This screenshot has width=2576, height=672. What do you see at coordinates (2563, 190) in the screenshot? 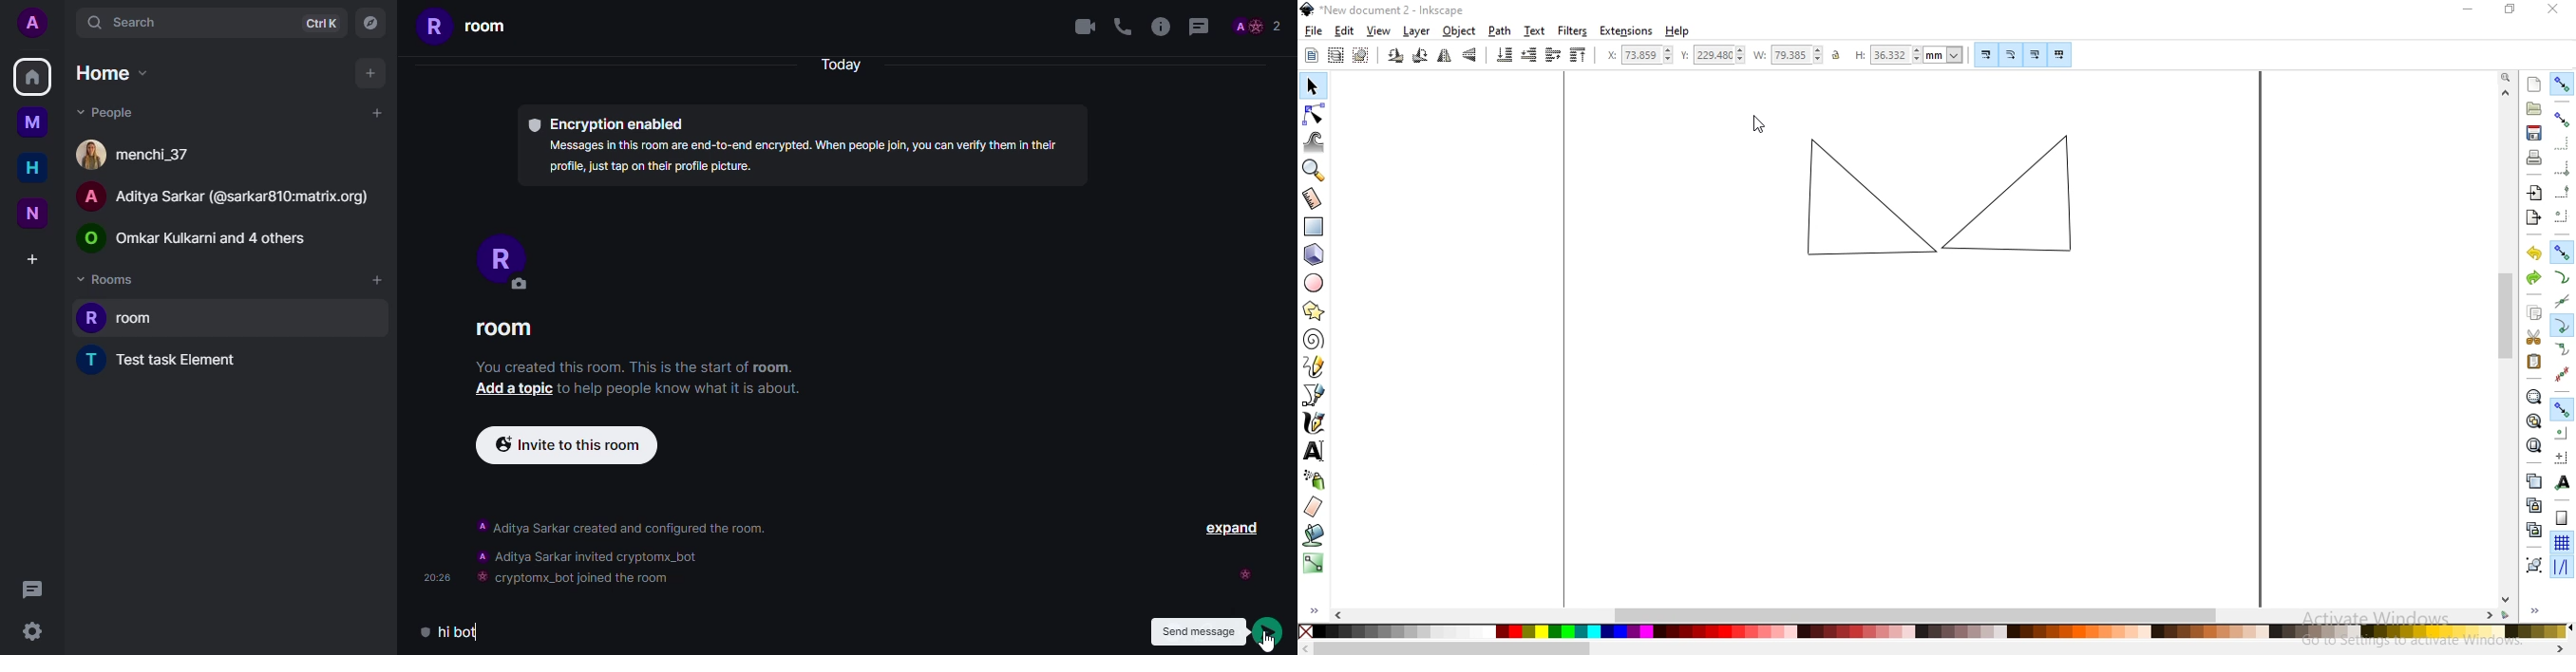
I see `snap midpoints of bounding box edges` at bounding box center [2563, 190].